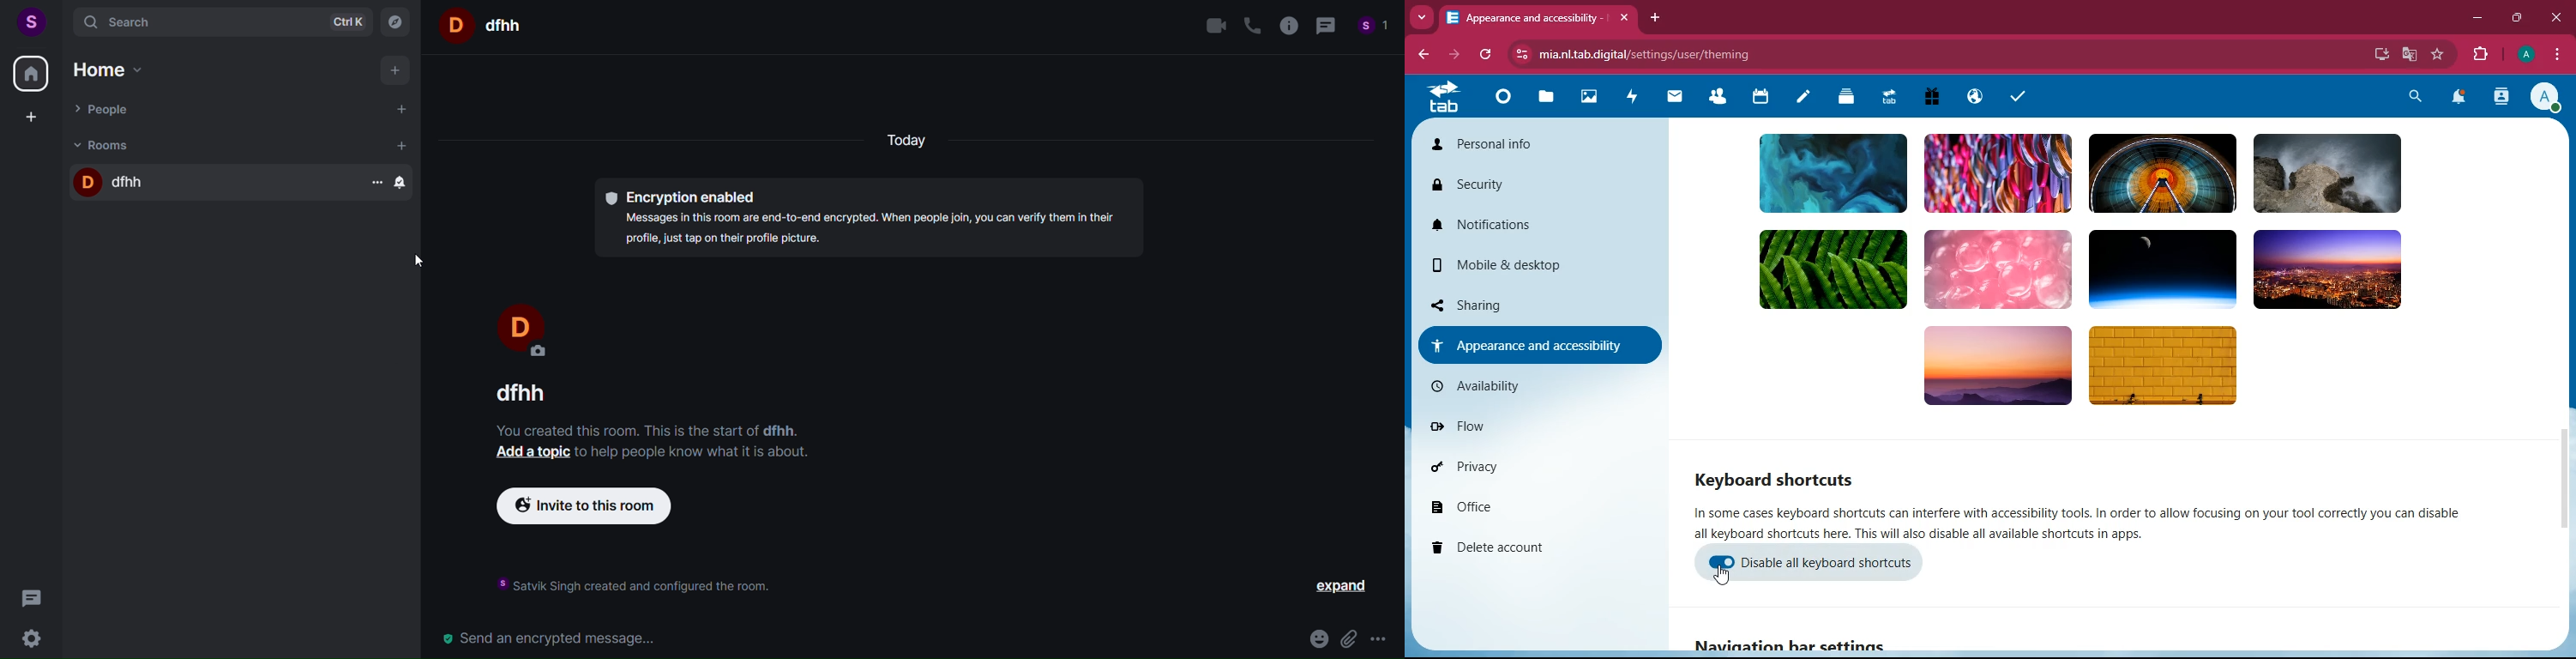 Image resolution: width=2576 pixels, height=672 pixels. Describe the element at coordinates (2438, 55) in the screenshot. I see `favourite` at that location.